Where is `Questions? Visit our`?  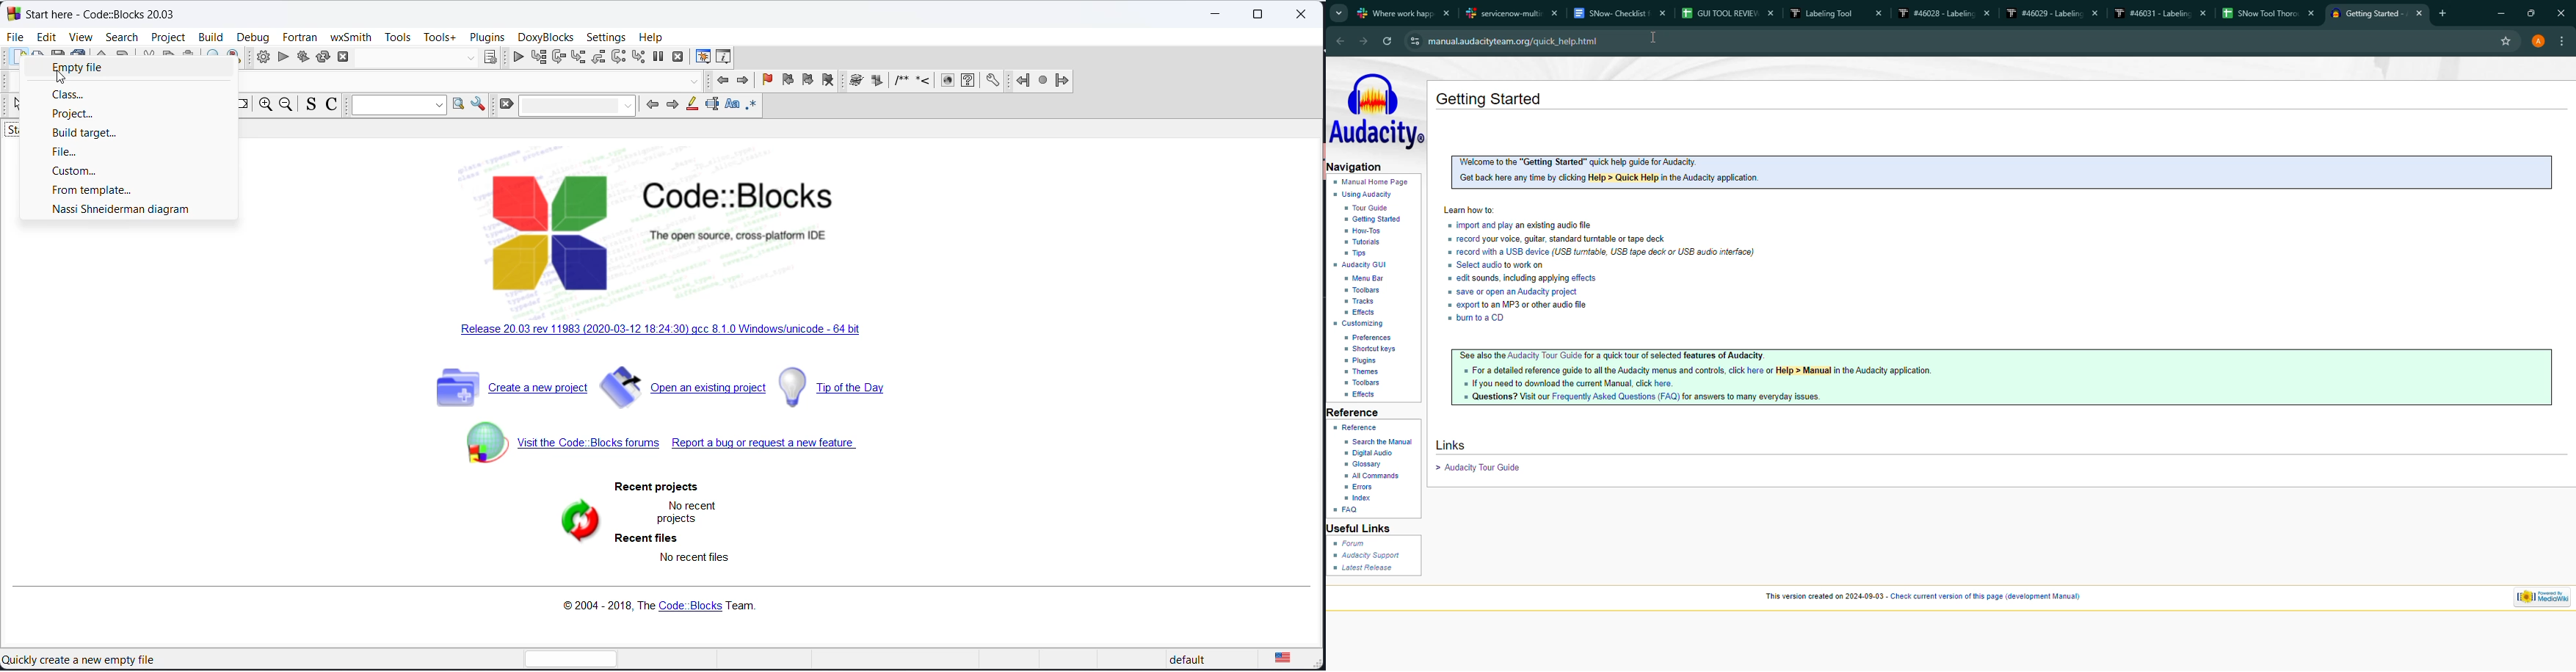 Questions? Visit our is located at coordinates (1504, 397).